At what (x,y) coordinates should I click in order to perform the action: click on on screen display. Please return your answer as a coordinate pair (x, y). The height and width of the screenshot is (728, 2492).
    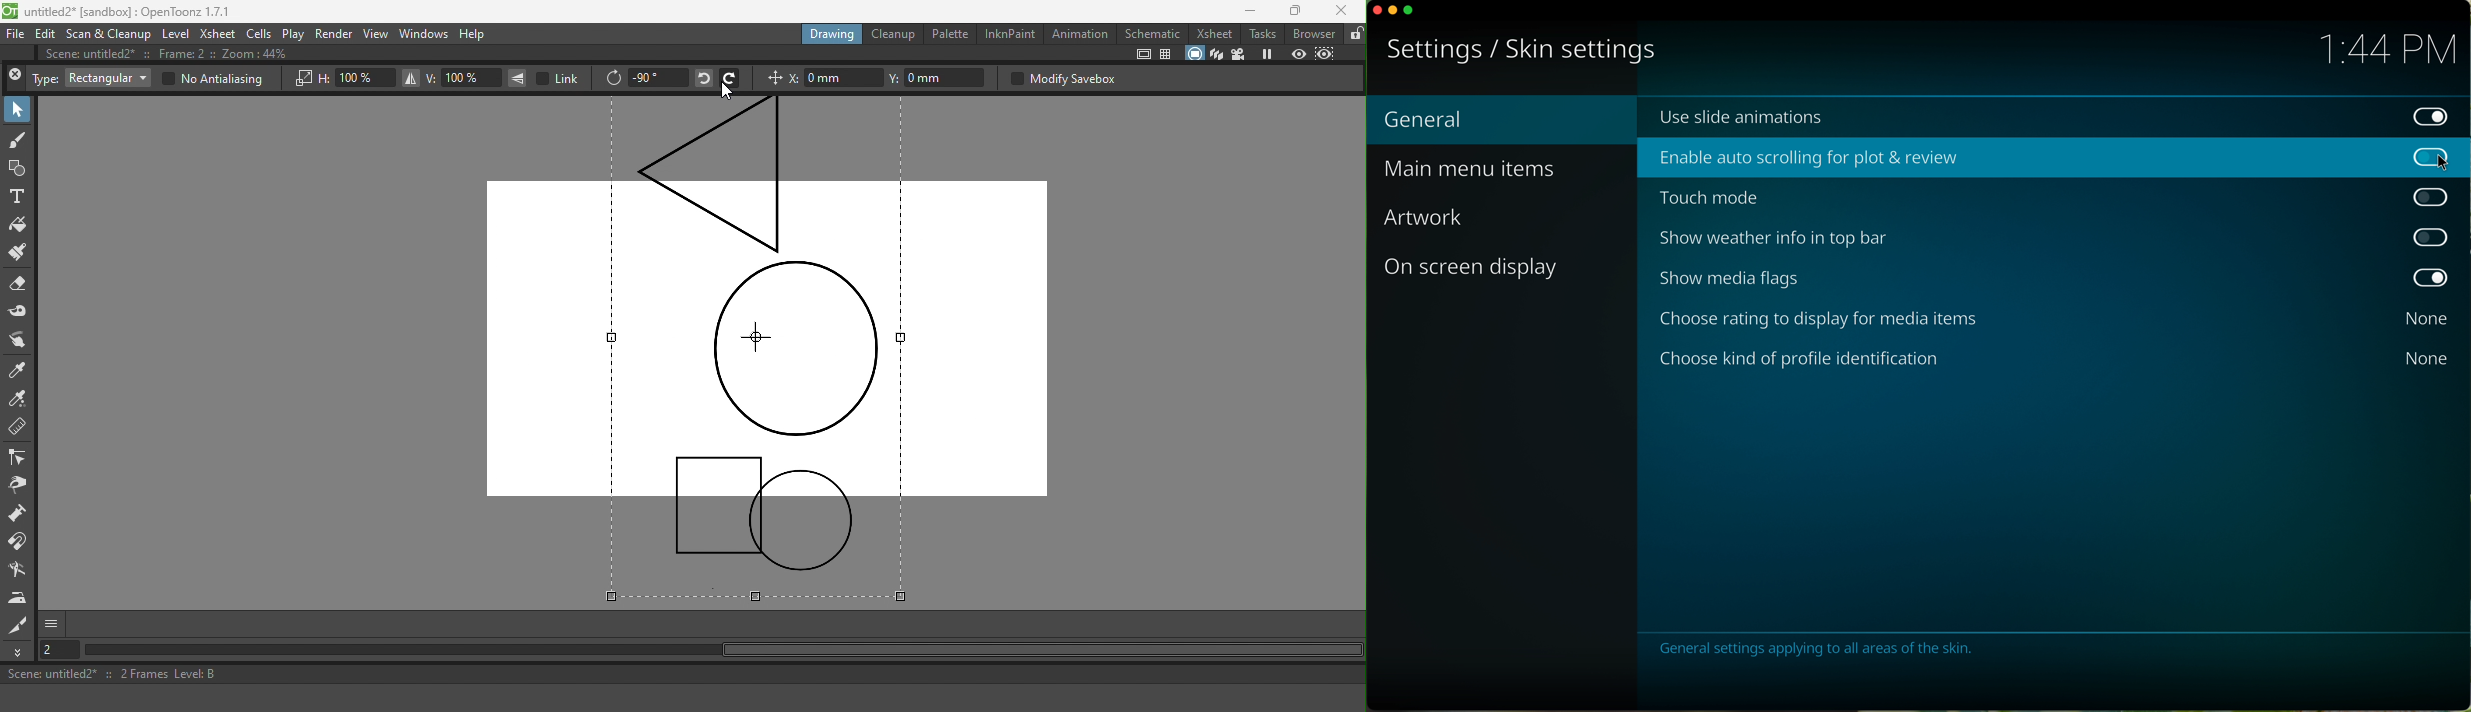
    Looking at the image, I should click on (1472, 270).